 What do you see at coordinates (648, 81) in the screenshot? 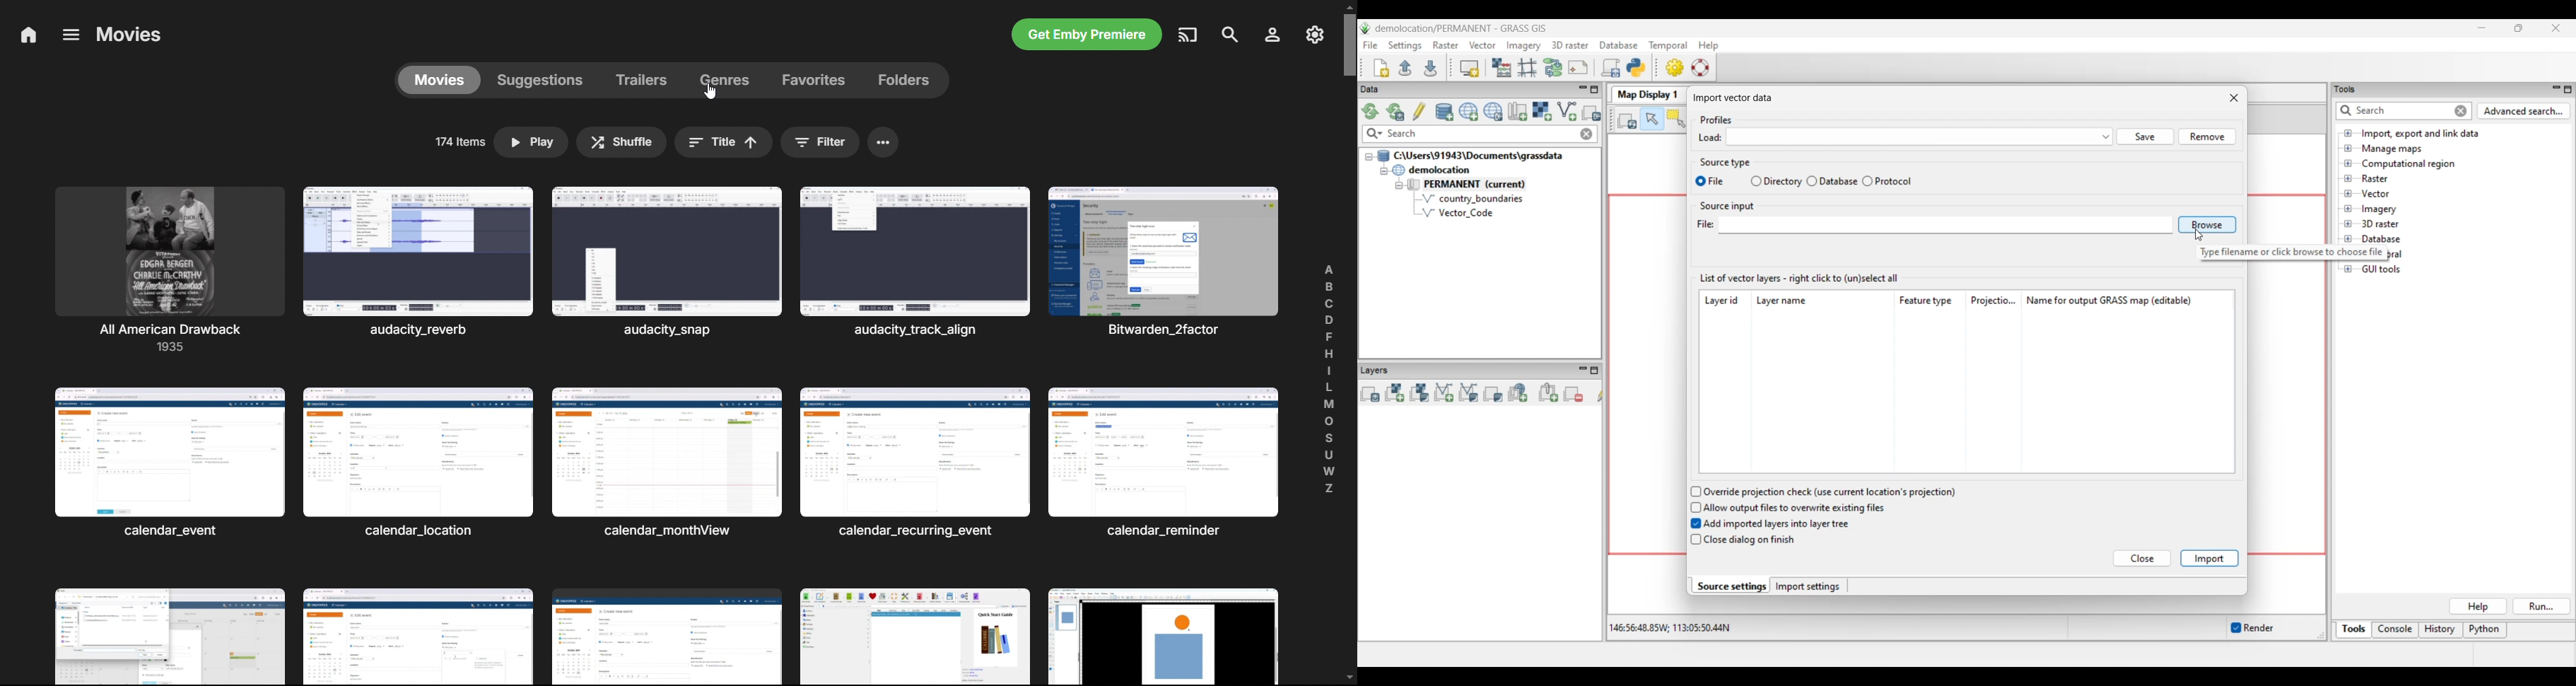
I see `trailers` at bounding box center [648, 81].